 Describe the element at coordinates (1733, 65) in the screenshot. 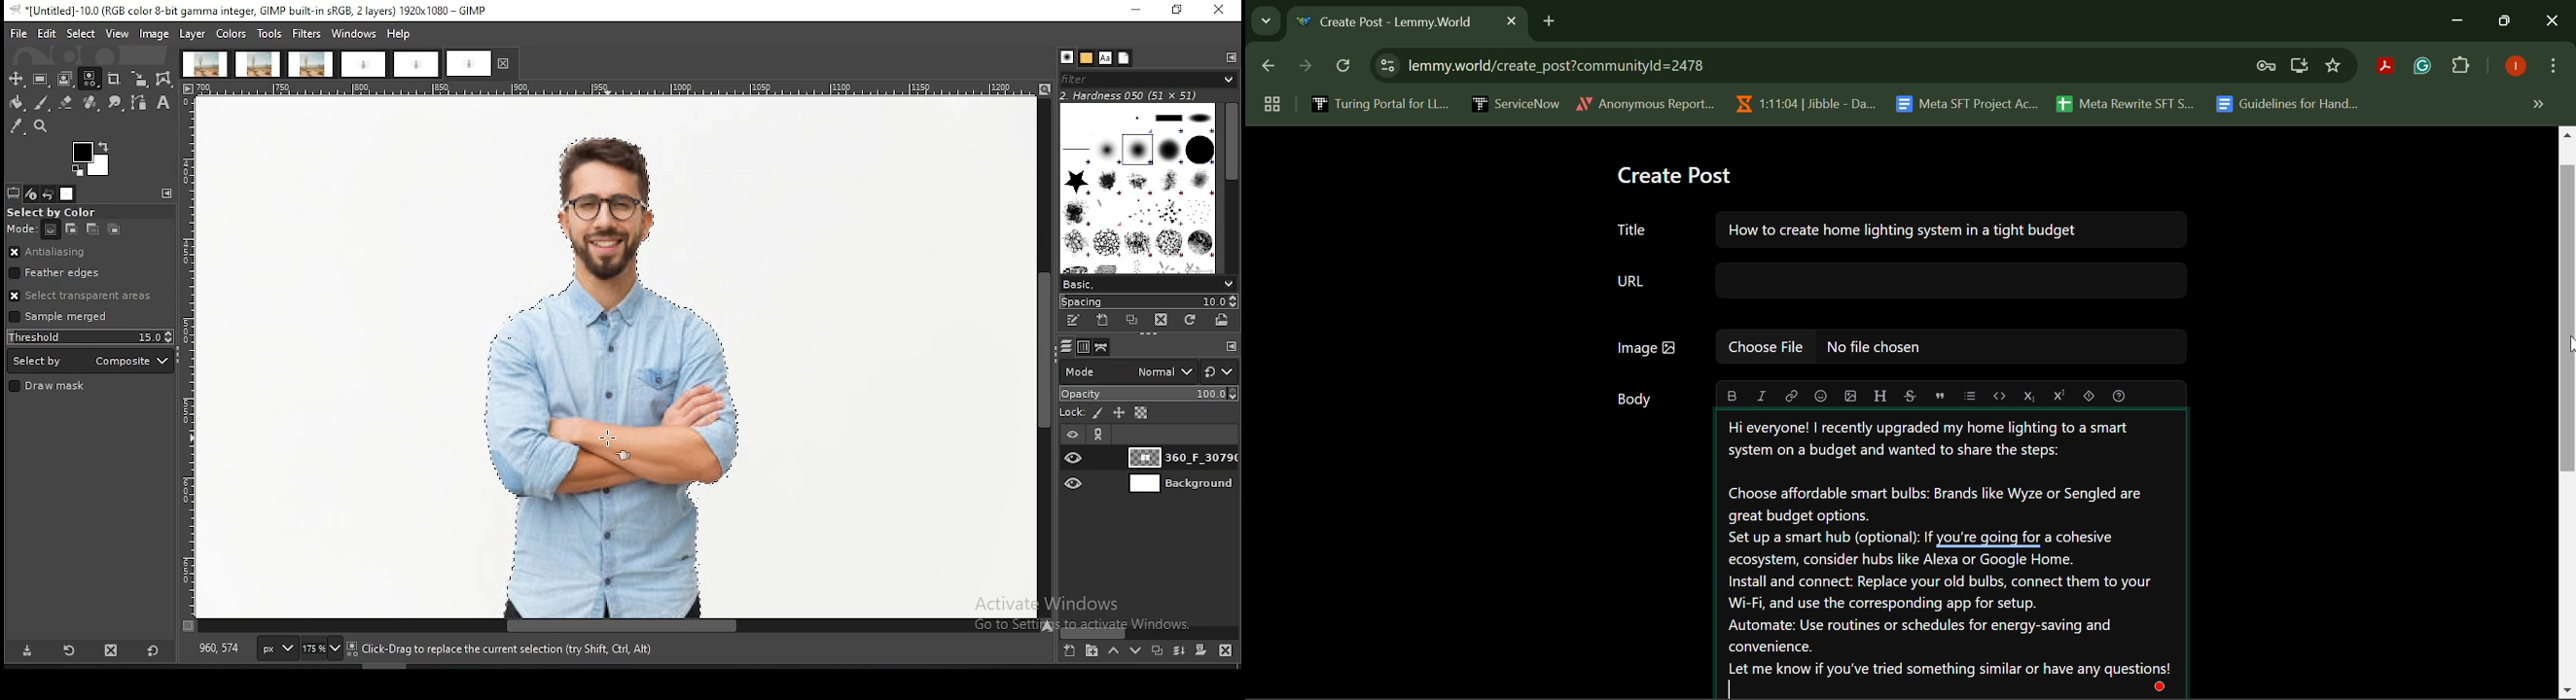

I see `Website Address` at that location.